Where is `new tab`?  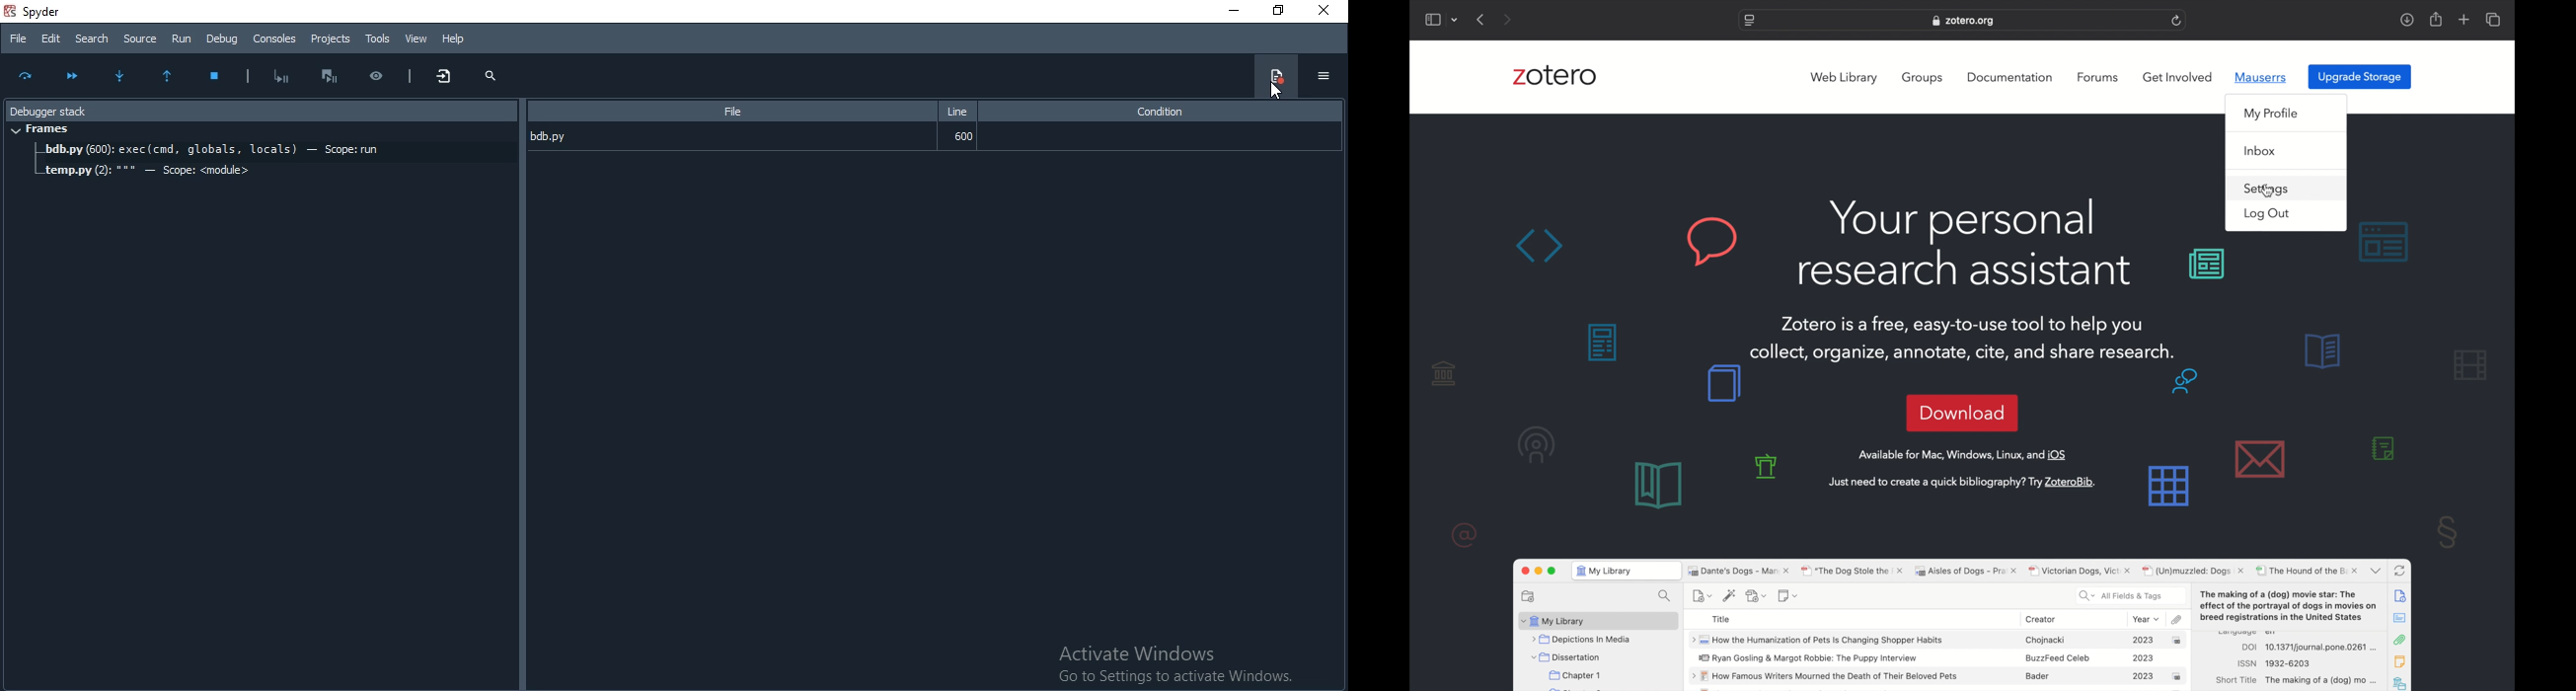 new tab is located at coordinates (2464, 19).